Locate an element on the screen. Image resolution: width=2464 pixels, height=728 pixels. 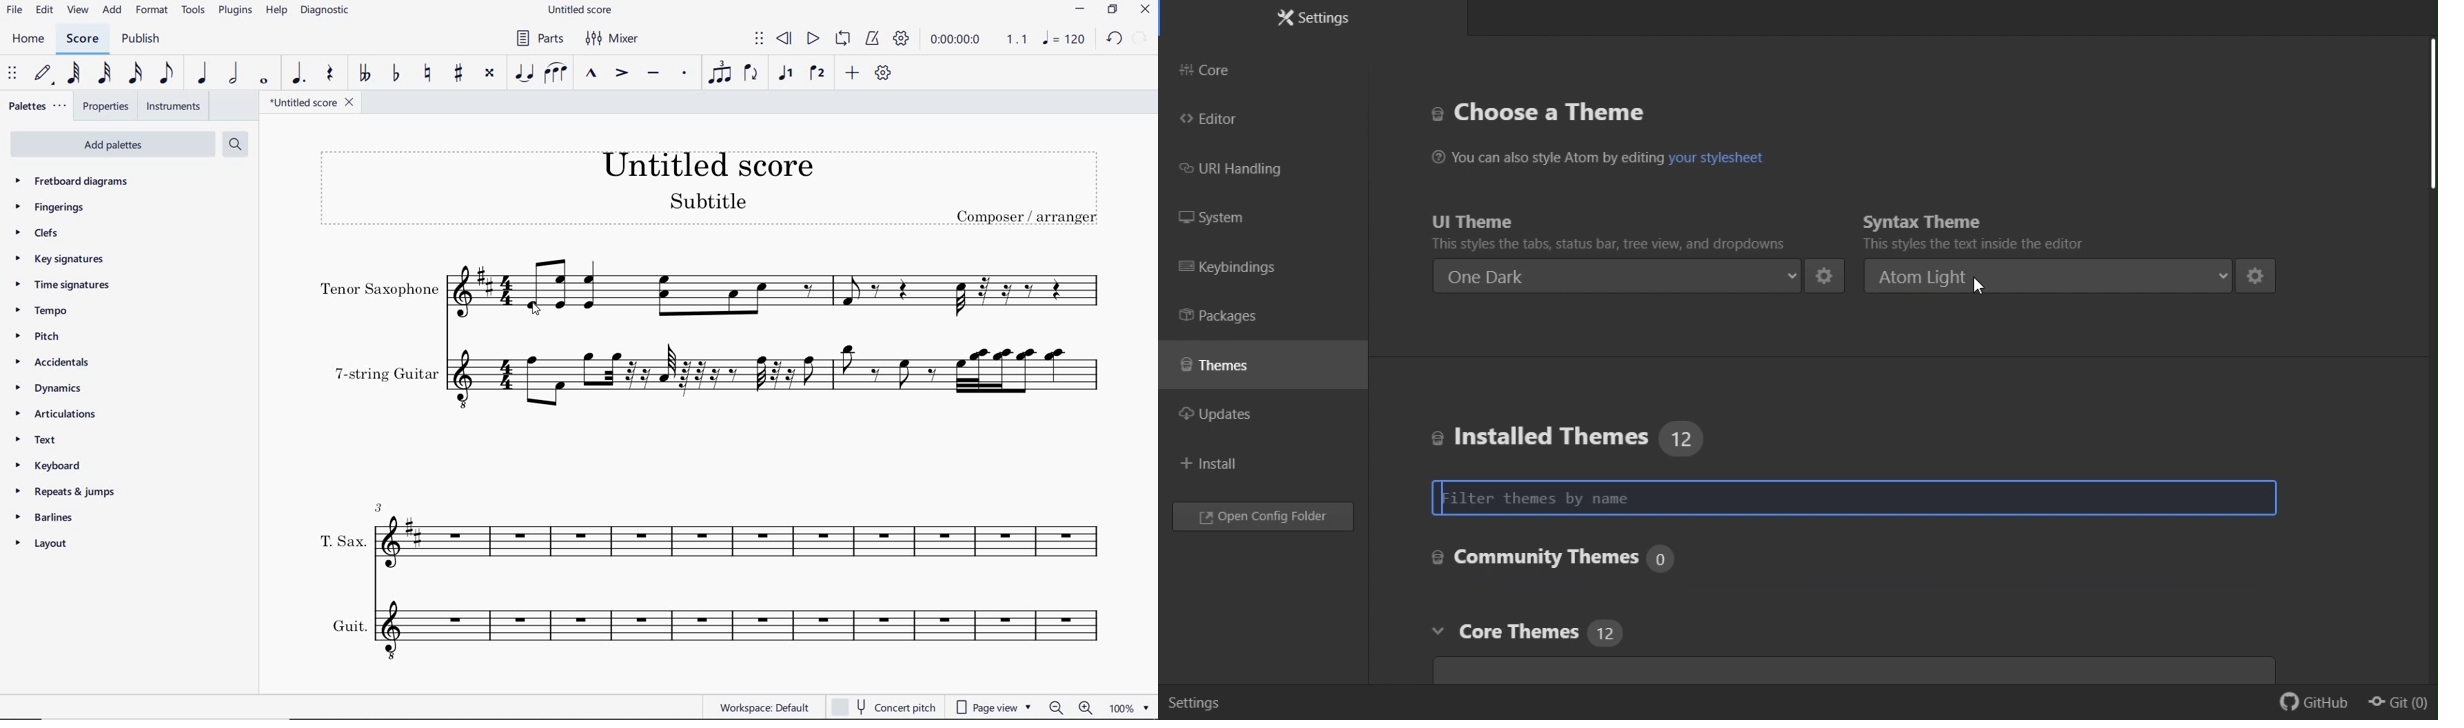
64TH NOTE is located at coordinates (73, 72).